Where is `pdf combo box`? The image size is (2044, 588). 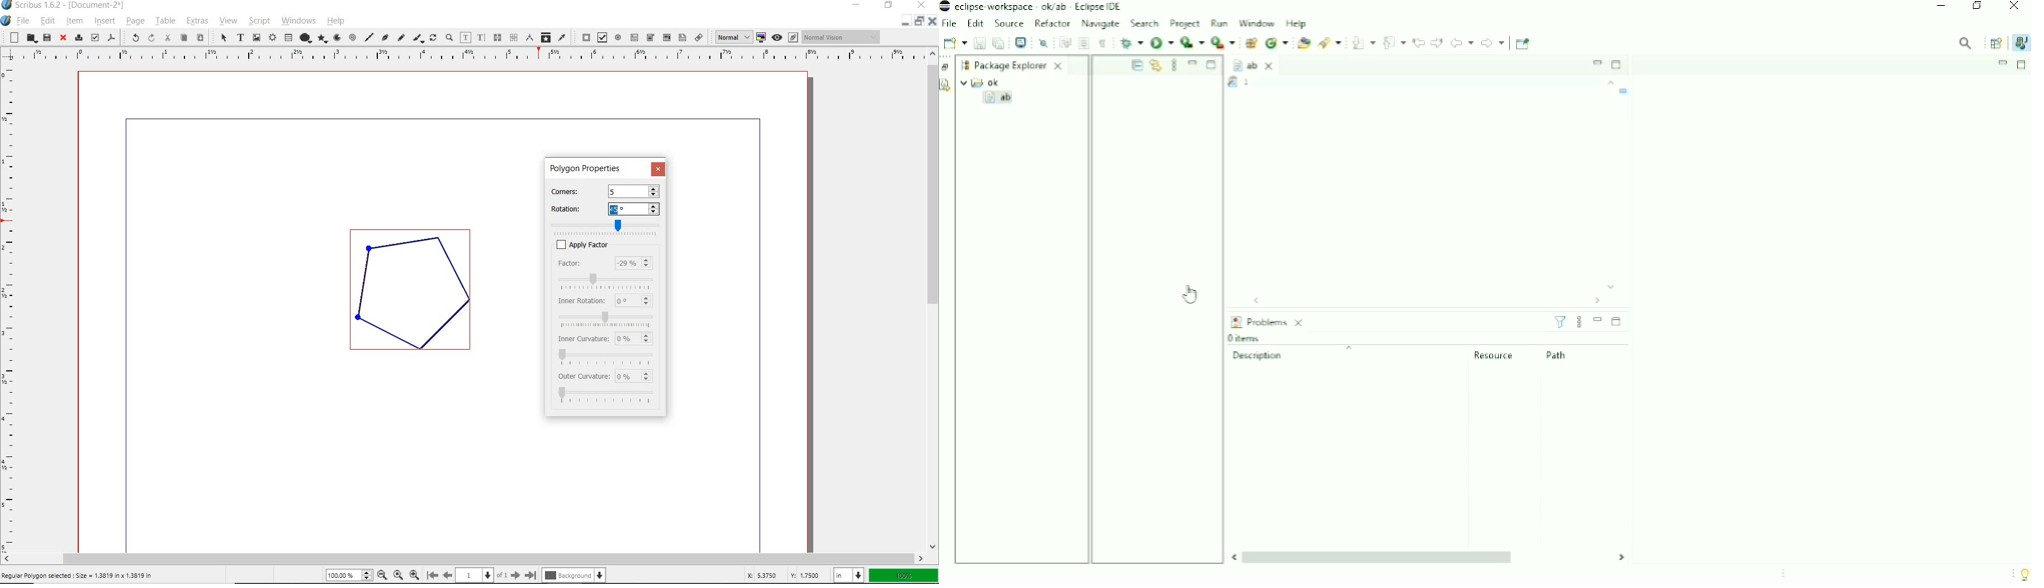 pdf combo box is located at coordinates (651, 37).